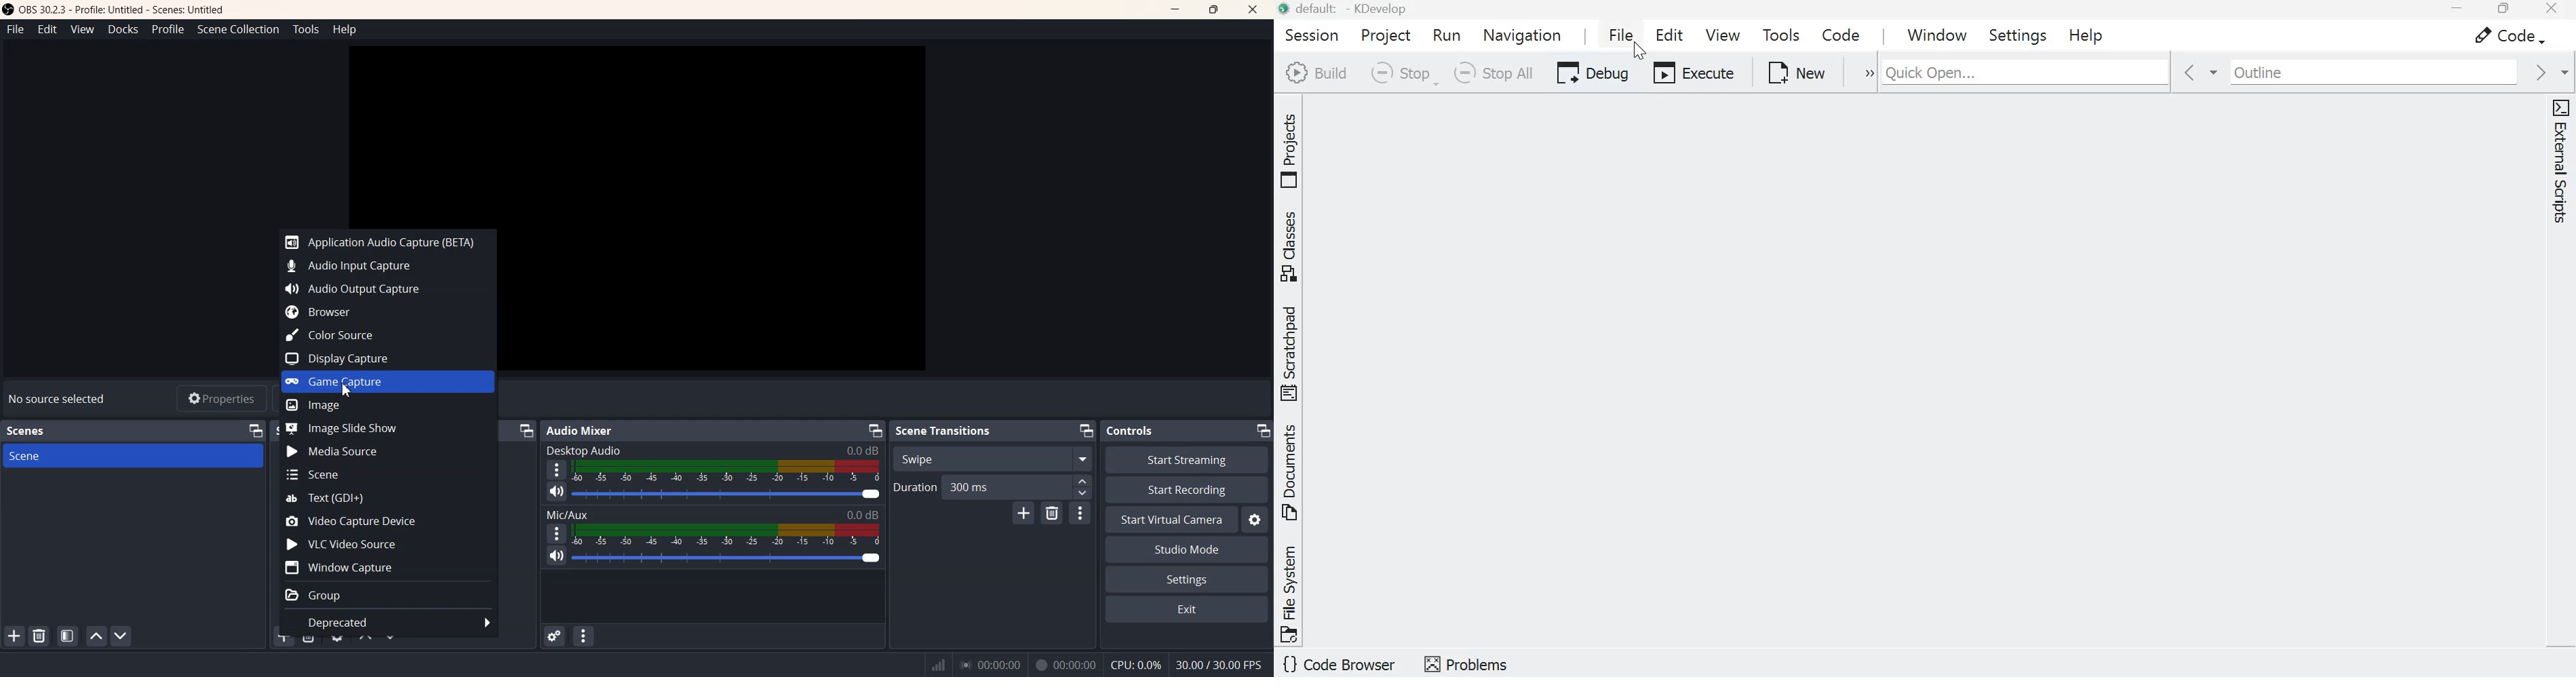 The height and width of the screenshot is (700, 2576). I want to click on Text, so click(945, 431).